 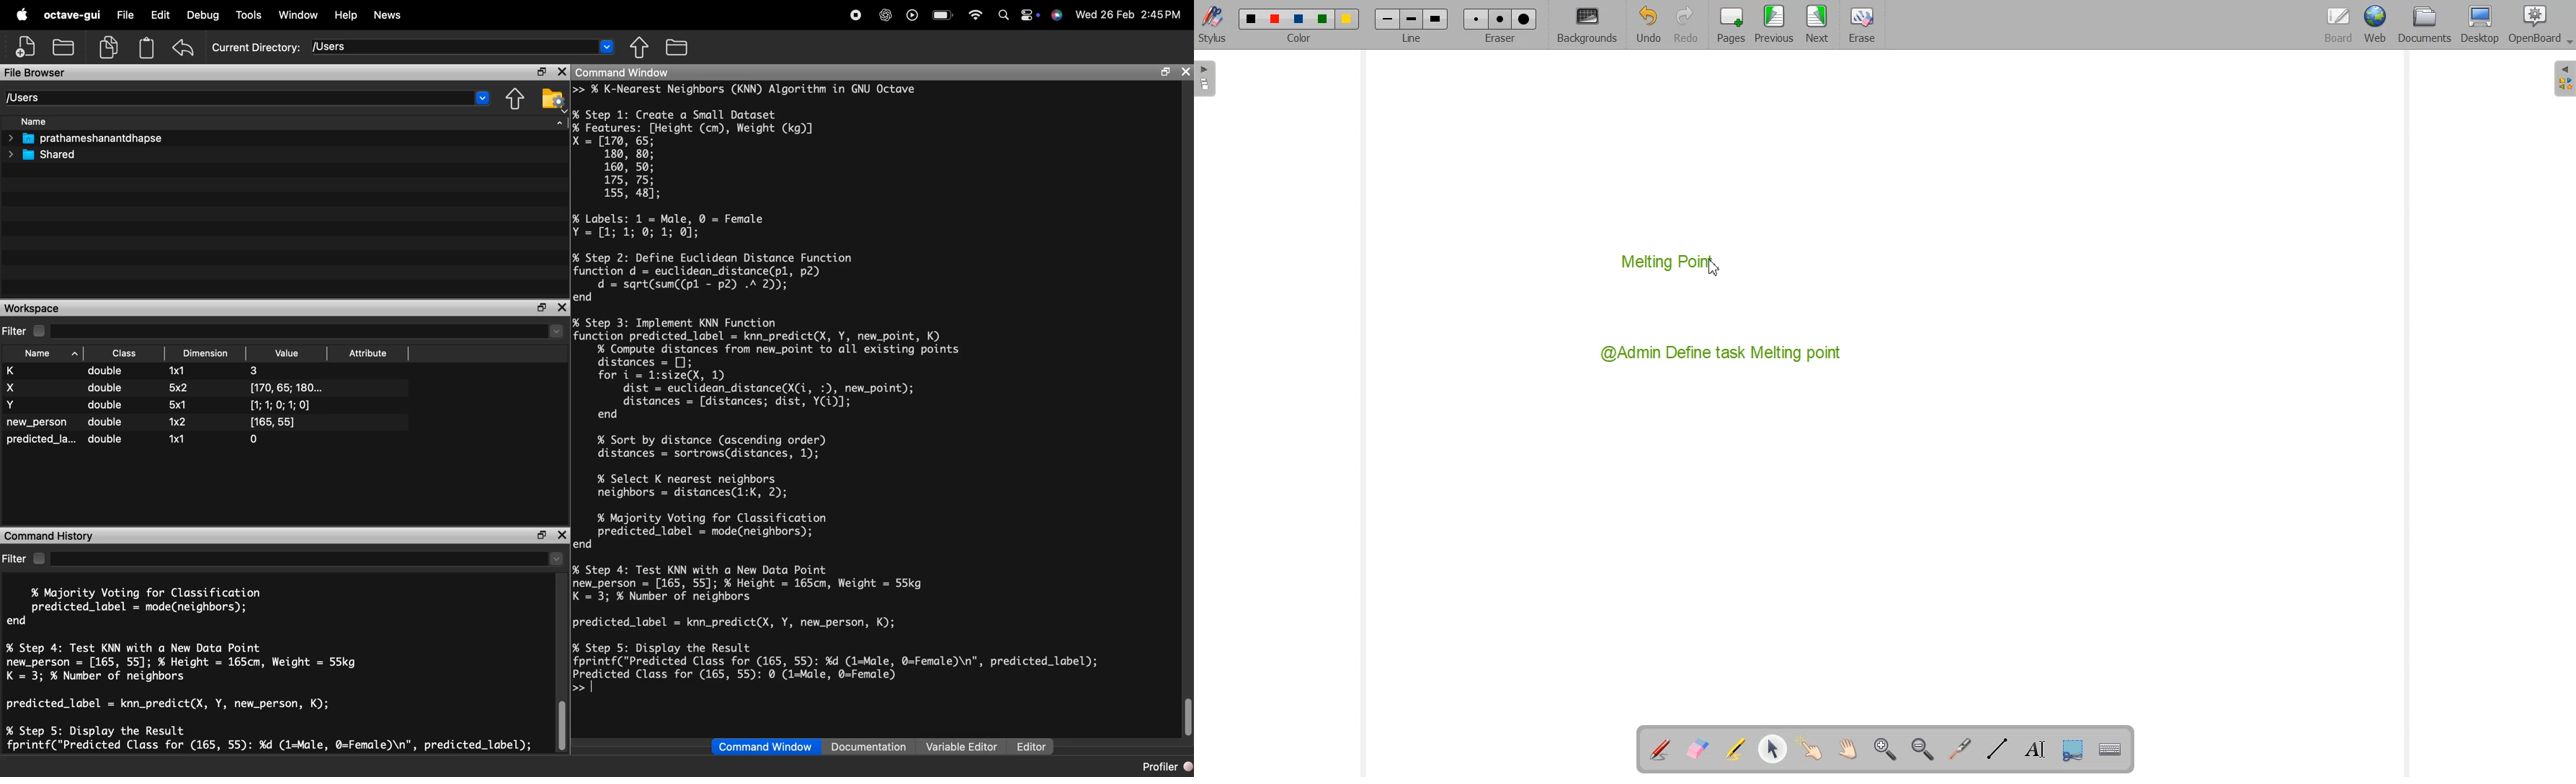 I want to click on Sidebar, so click(x=1207, y=79).